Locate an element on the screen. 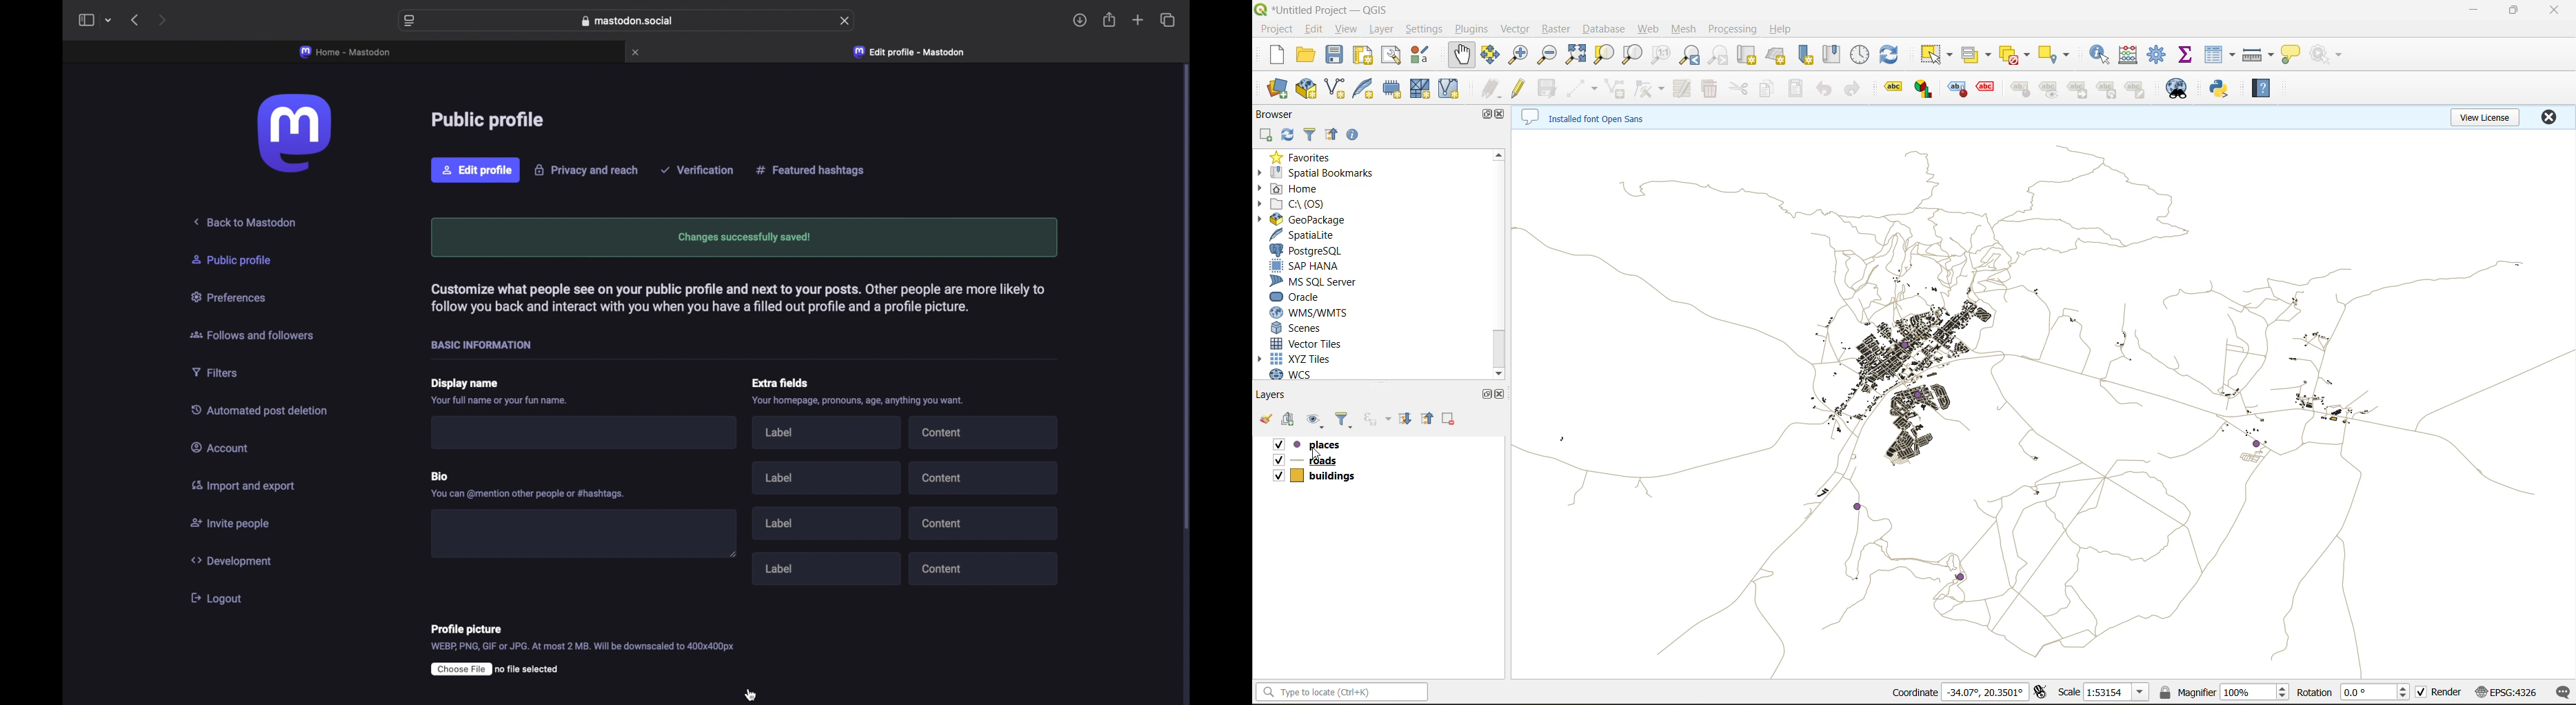  select value is located at coordinates (1979, 53).